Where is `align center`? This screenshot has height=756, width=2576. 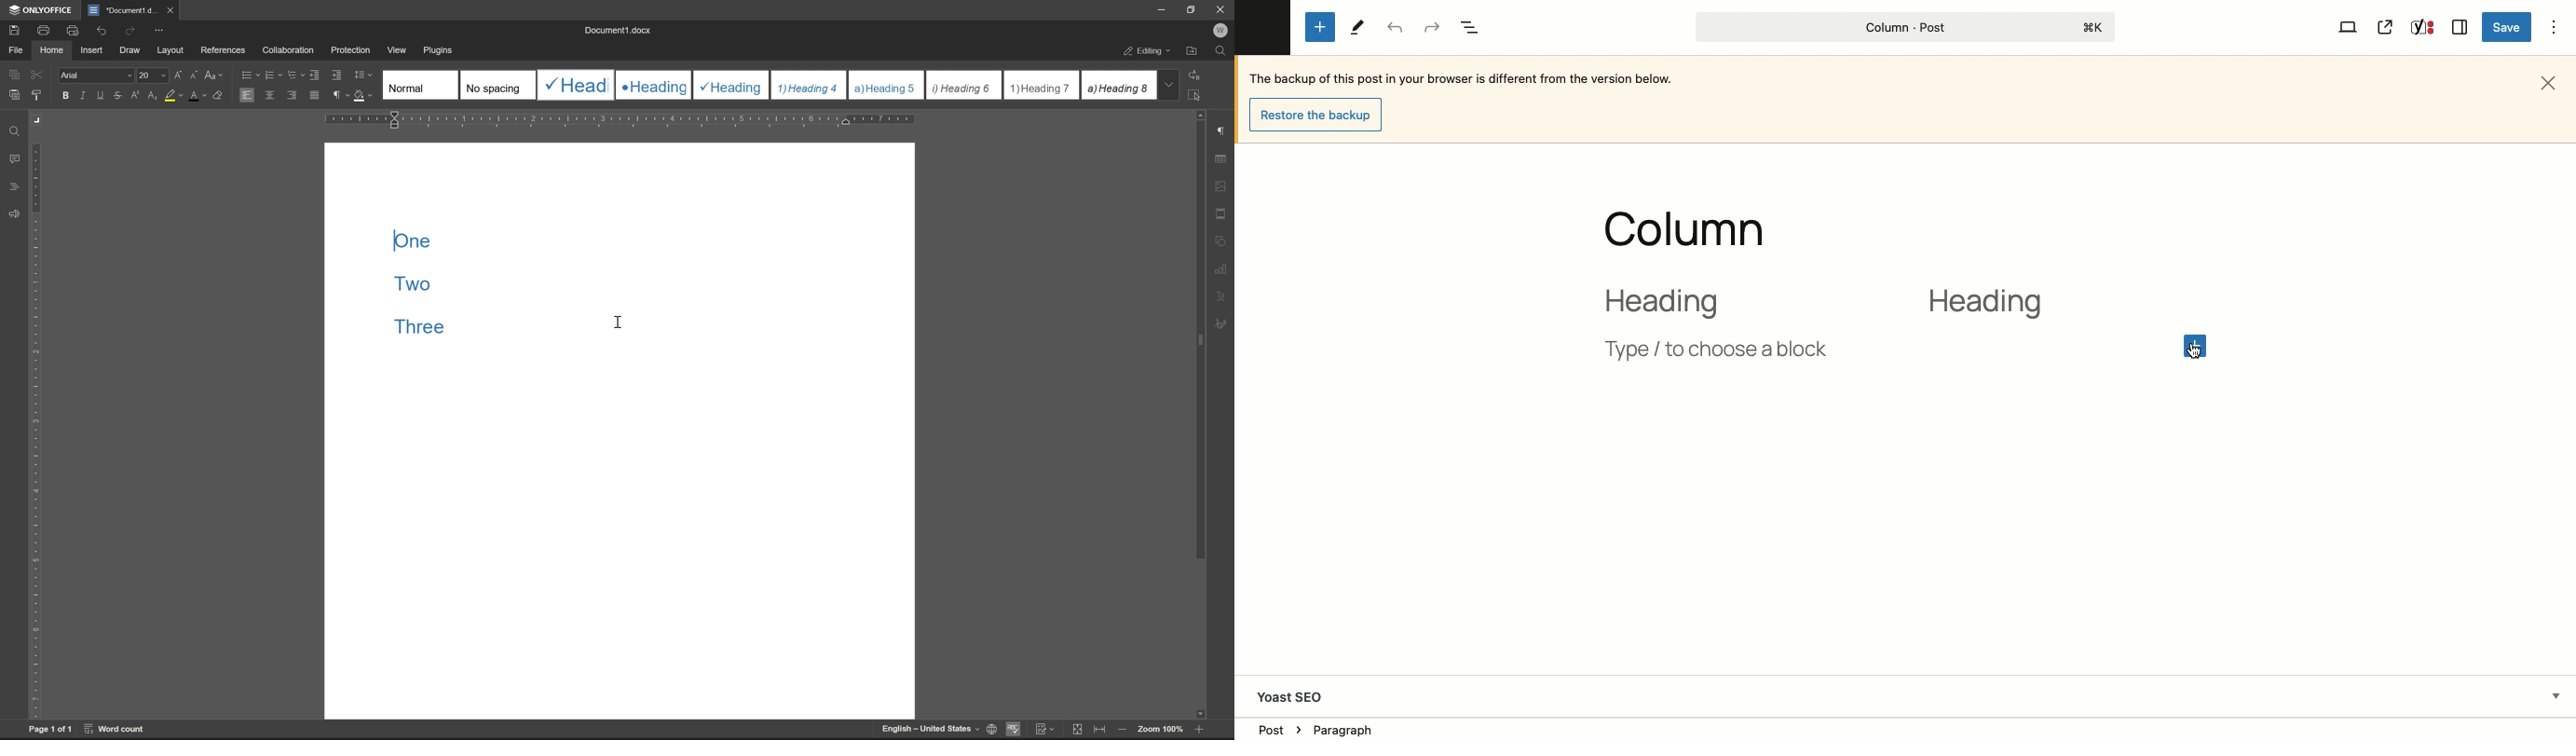
align center is located at coordinates (270, 94).